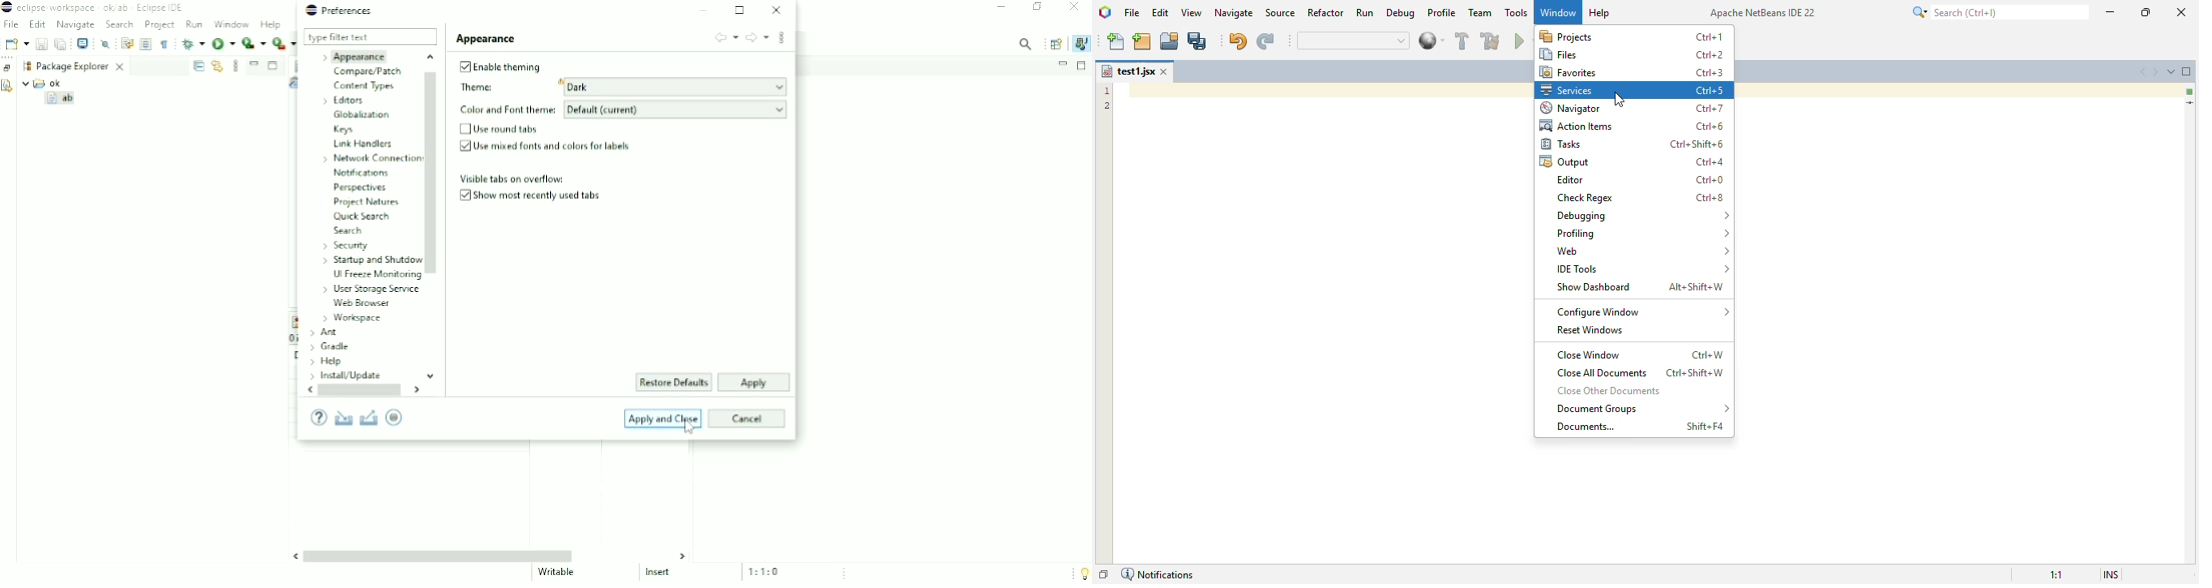 The image size is (2212, 588). What do you see at coordinates (323, 332) in the screenshot?
I see `Ant` at bounding box center [323, 332].